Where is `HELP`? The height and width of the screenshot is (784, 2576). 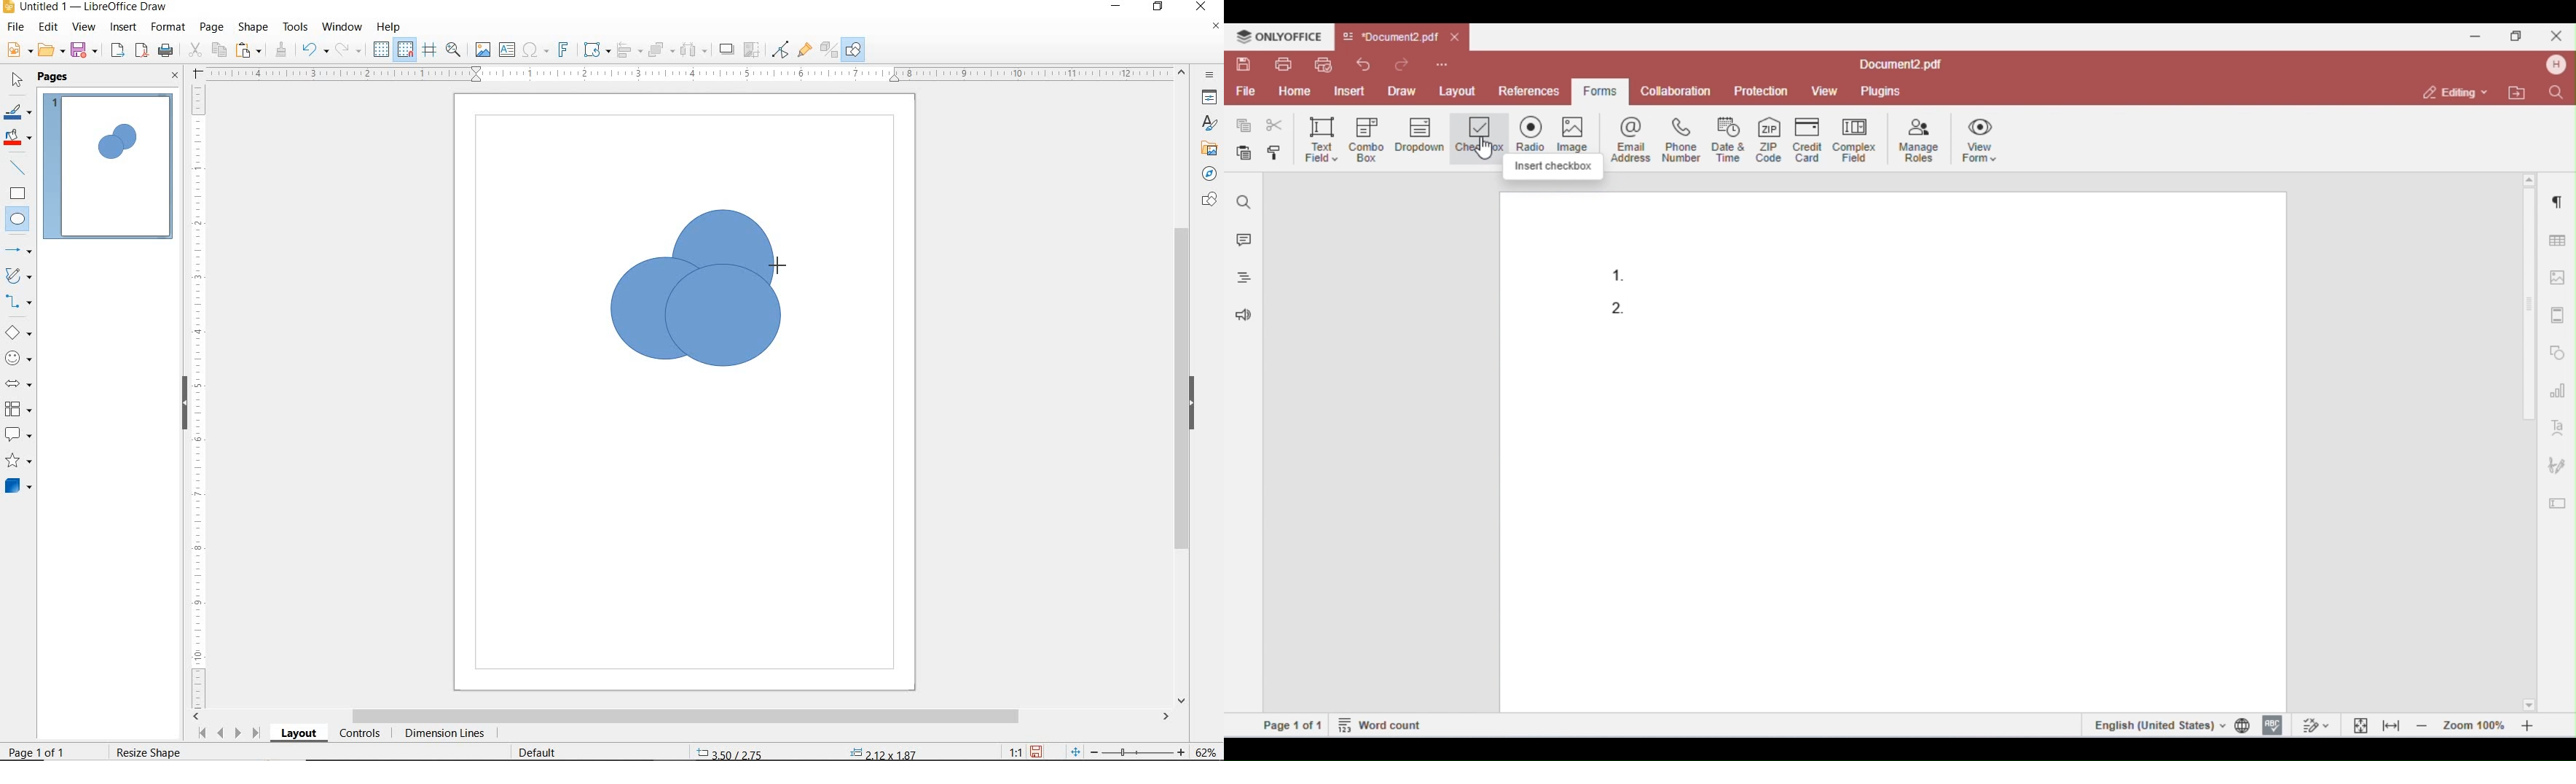 HELP is located at coordinates (389, 27).